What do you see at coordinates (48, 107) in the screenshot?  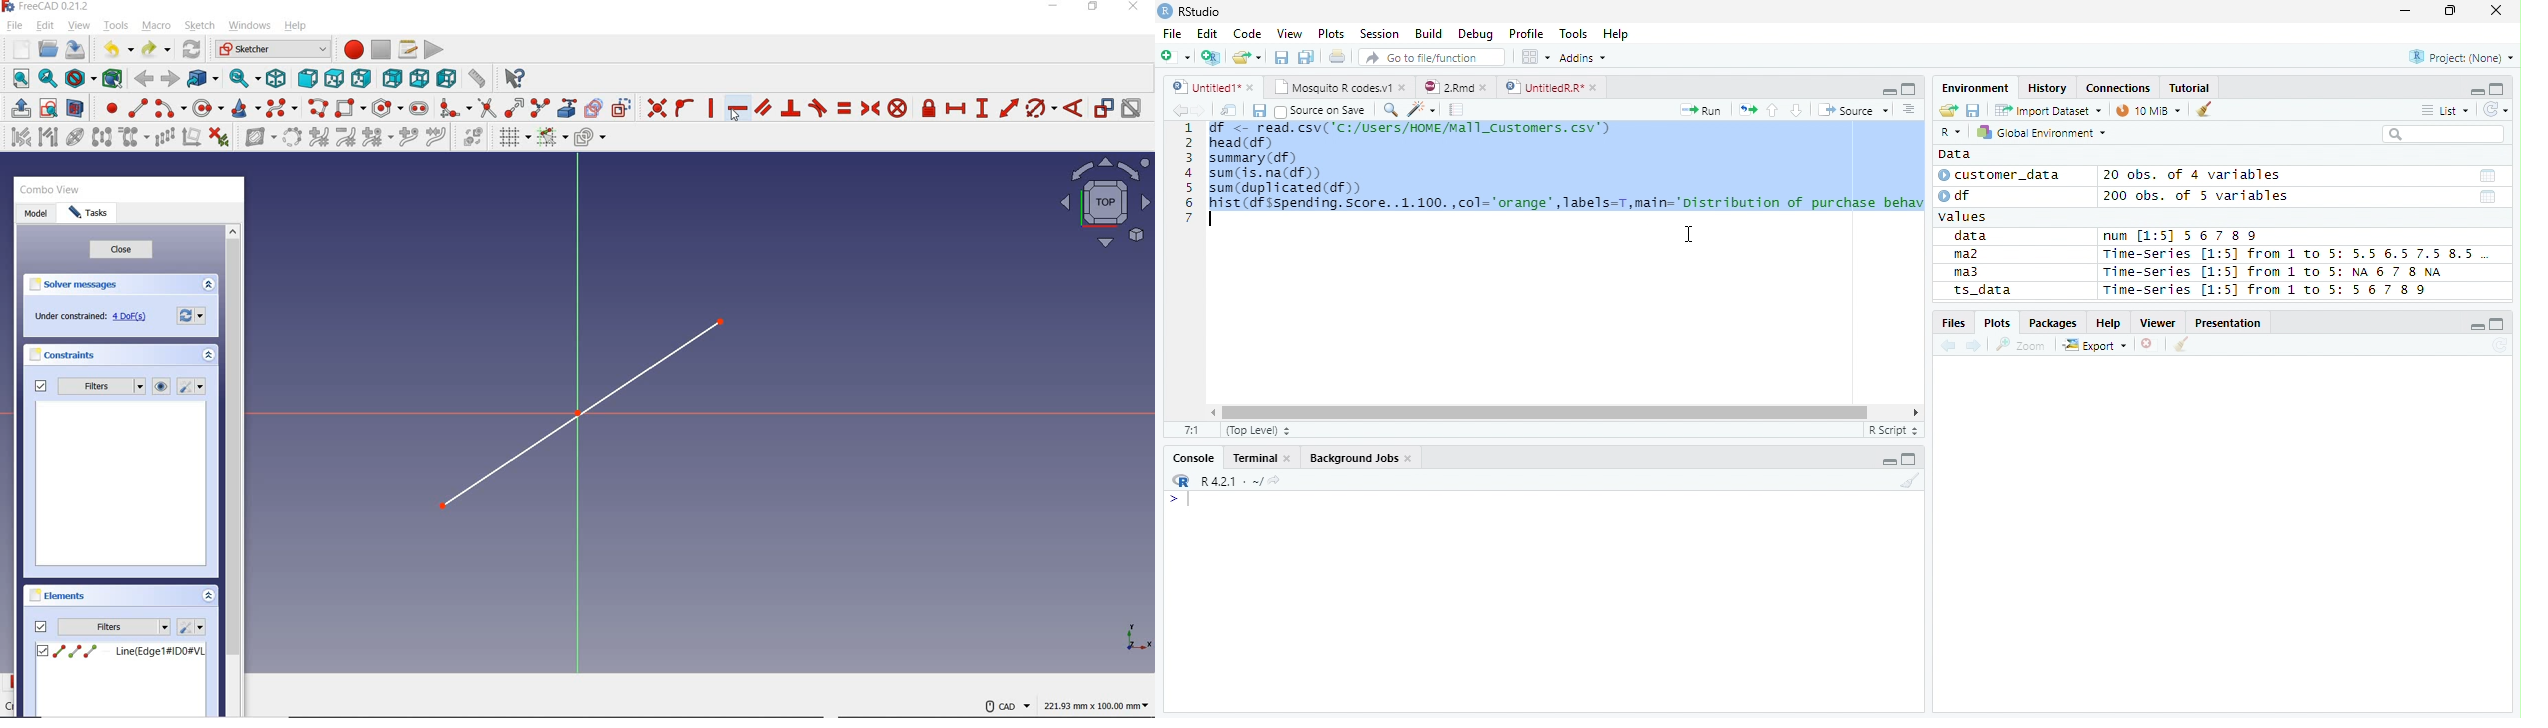 I see `VIEW SKETCH` at bounding box center [48, 107].